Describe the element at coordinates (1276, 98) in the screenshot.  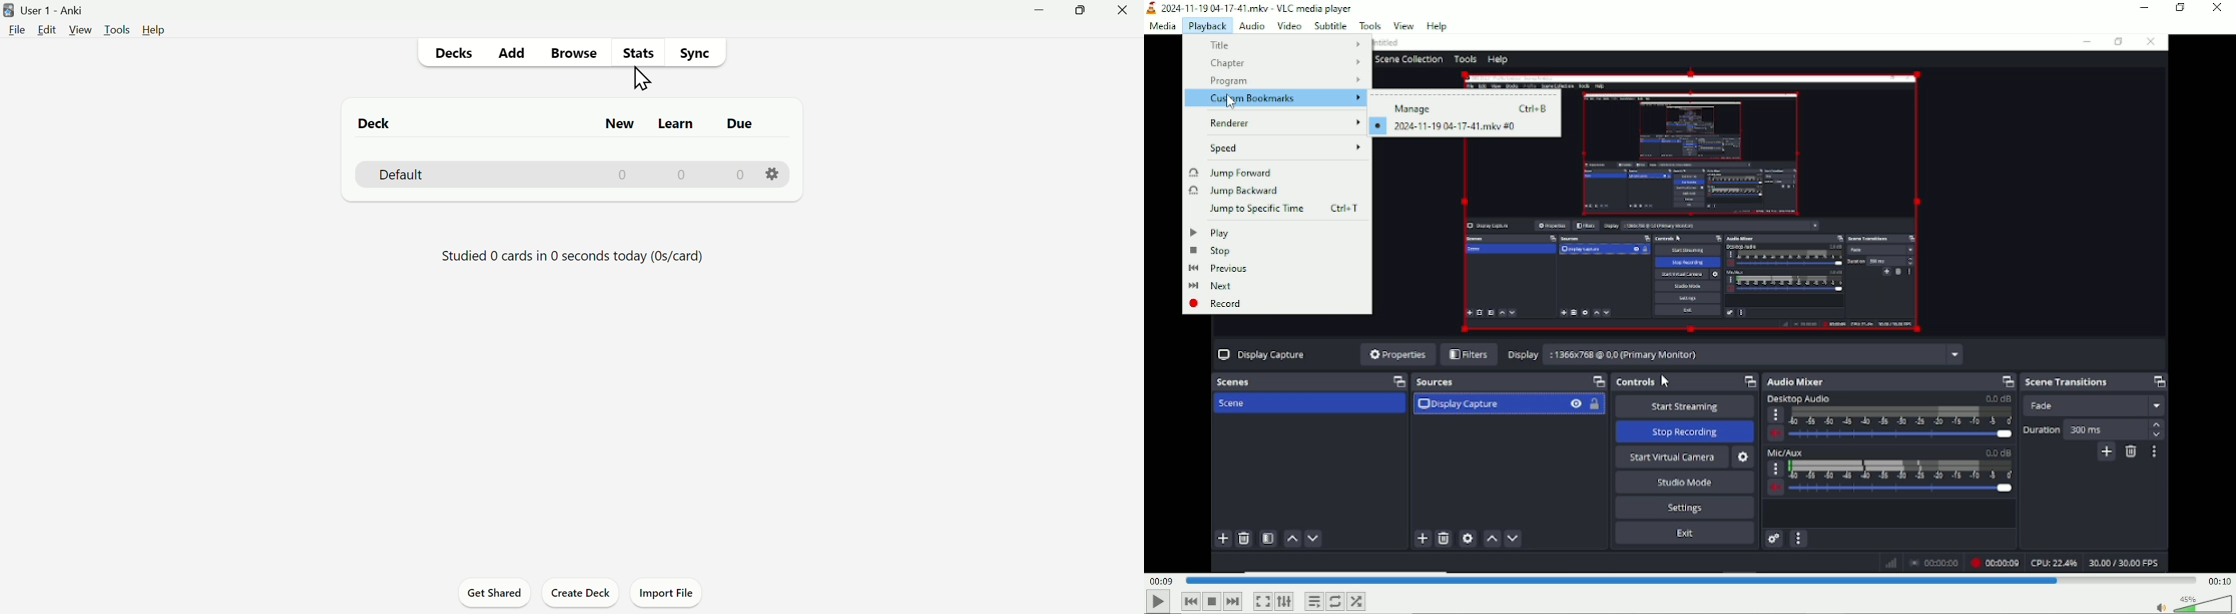
I see `Custom bookmarks` at that location.